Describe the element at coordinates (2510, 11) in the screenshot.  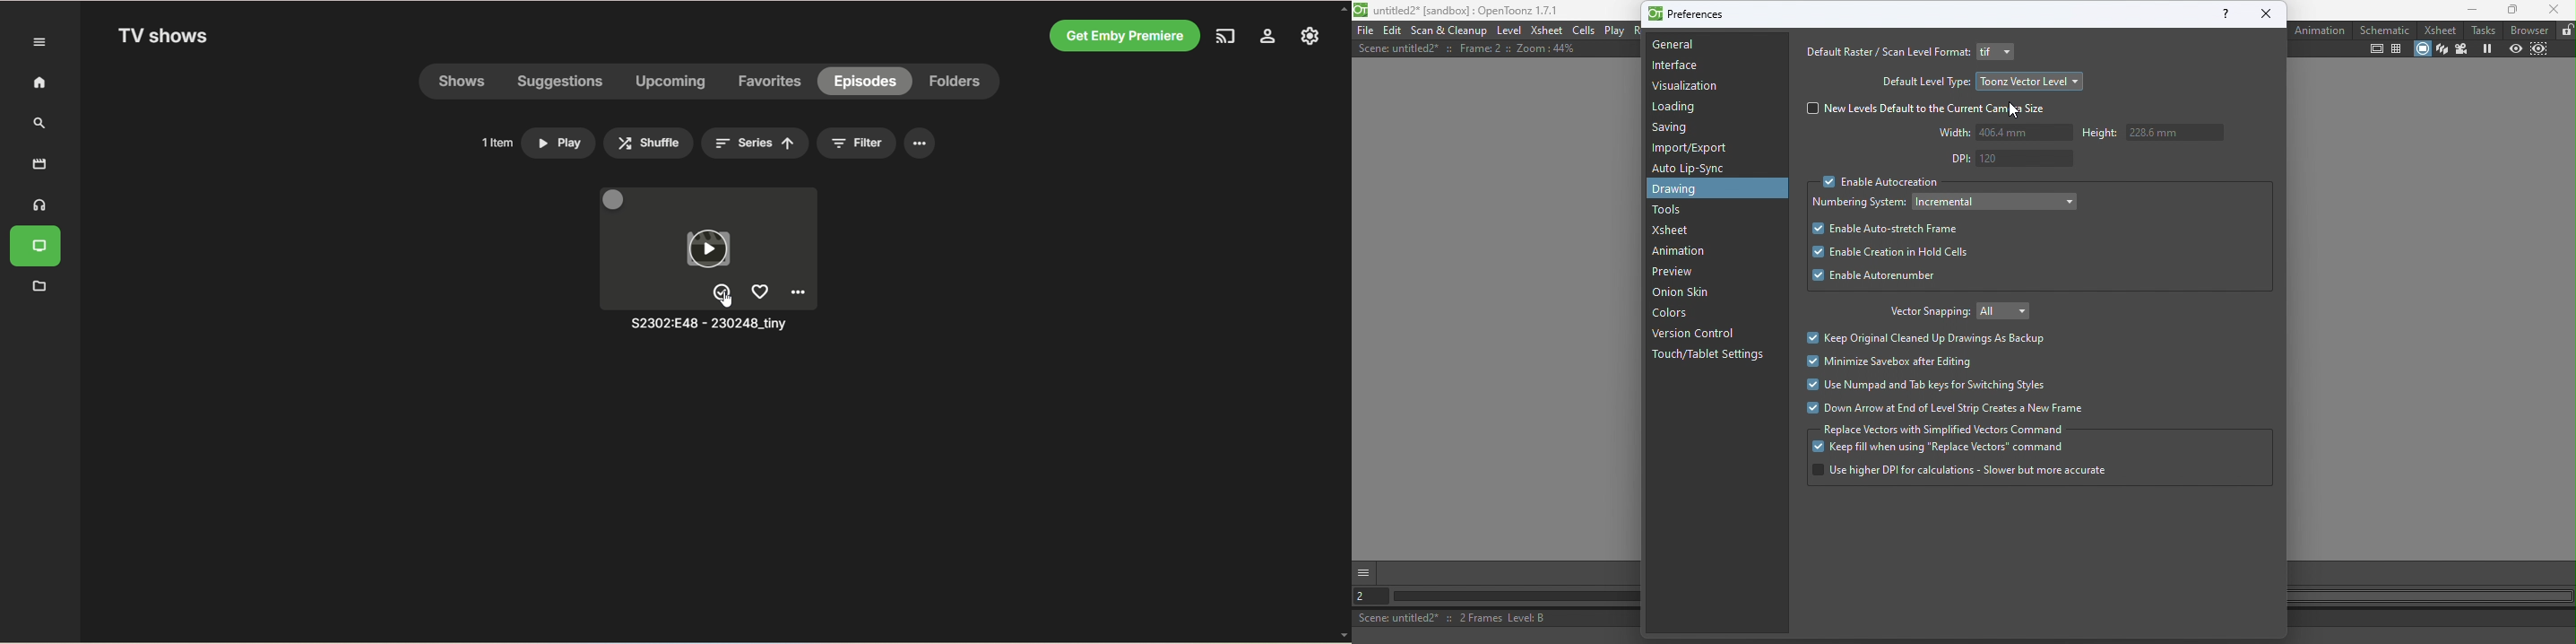
I see `Maximize` at that location.